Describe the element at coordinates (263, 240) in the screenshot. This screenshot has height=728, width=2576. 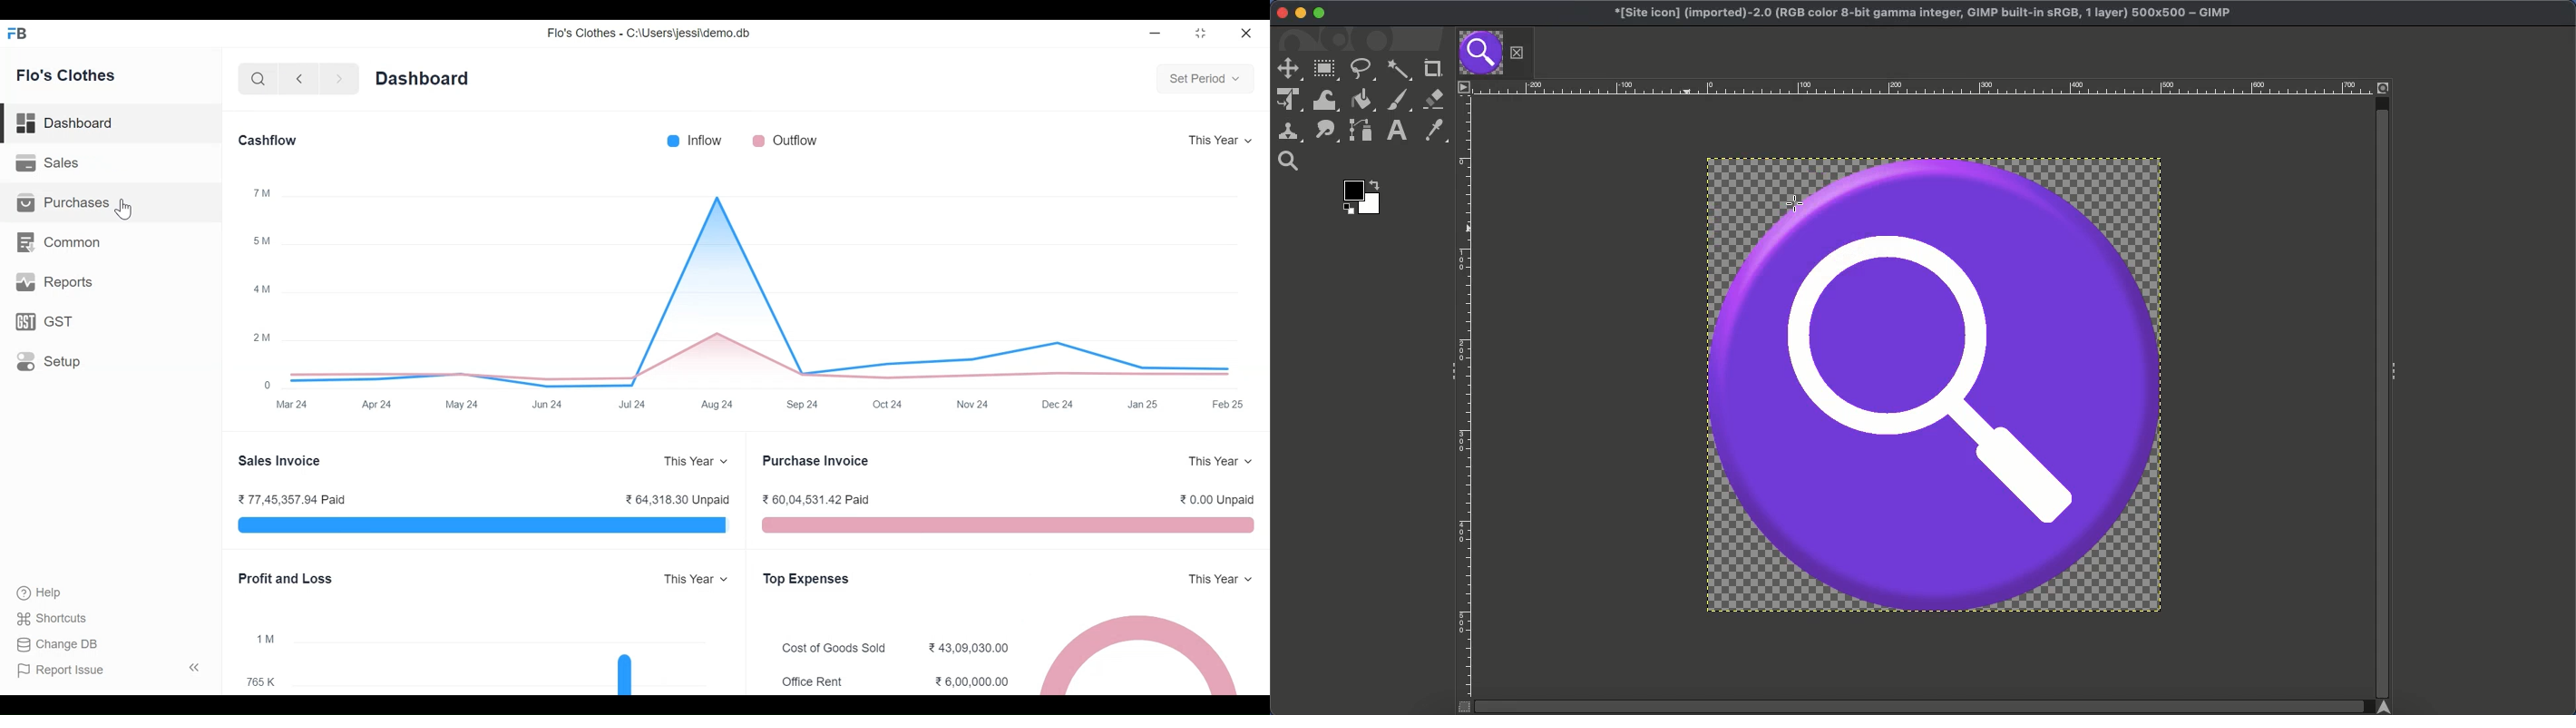
I see `5M` at that location.